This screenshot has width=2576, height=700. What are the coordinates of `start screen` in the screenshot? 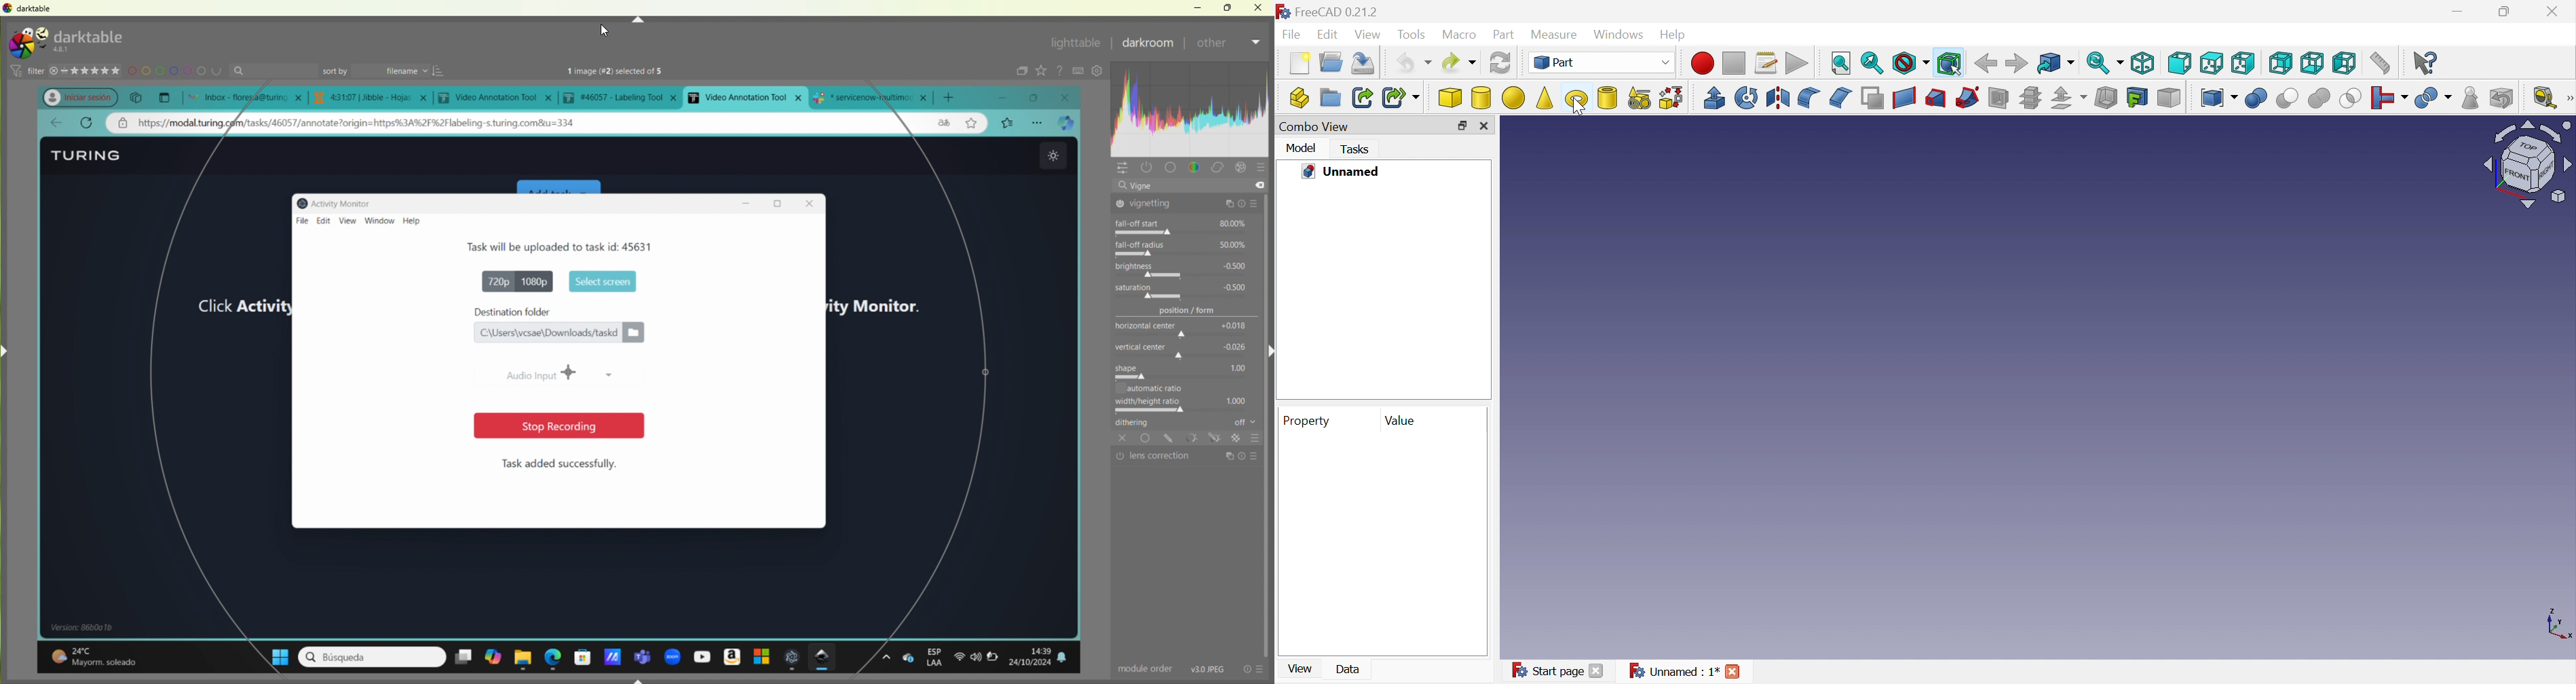 It's located at (600, 280).